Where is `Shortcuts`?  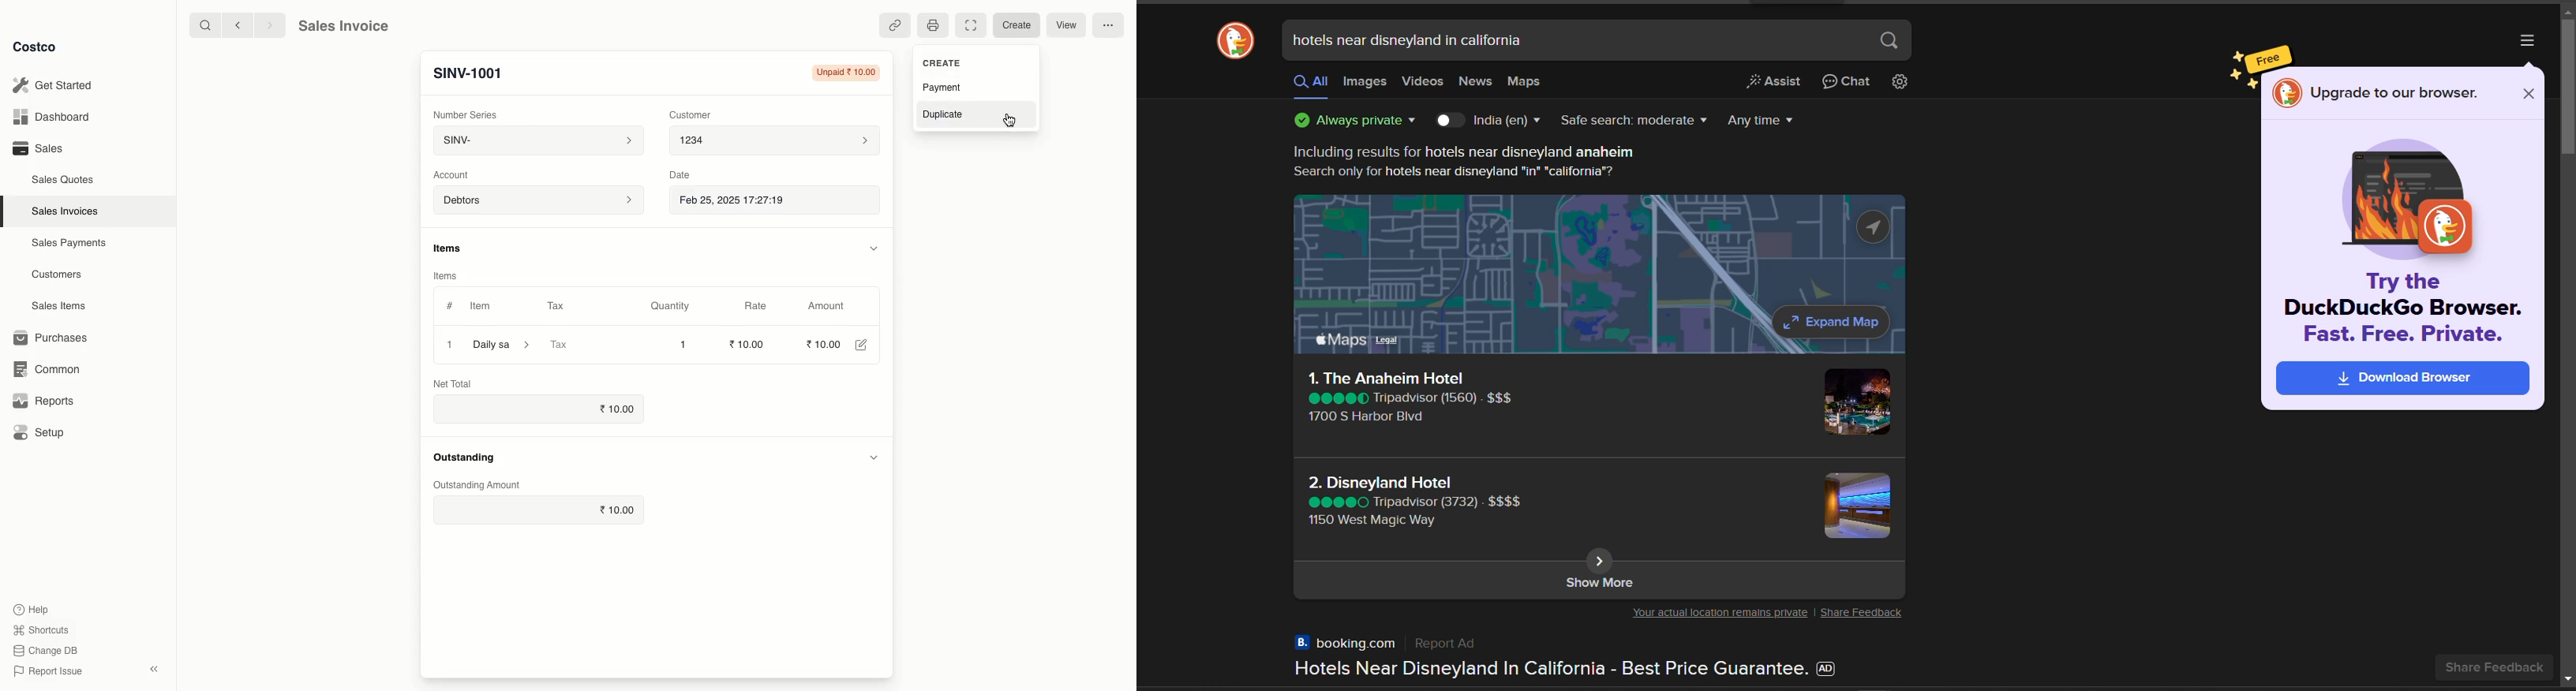 Shortcuts is located at coordinates (43, 629).